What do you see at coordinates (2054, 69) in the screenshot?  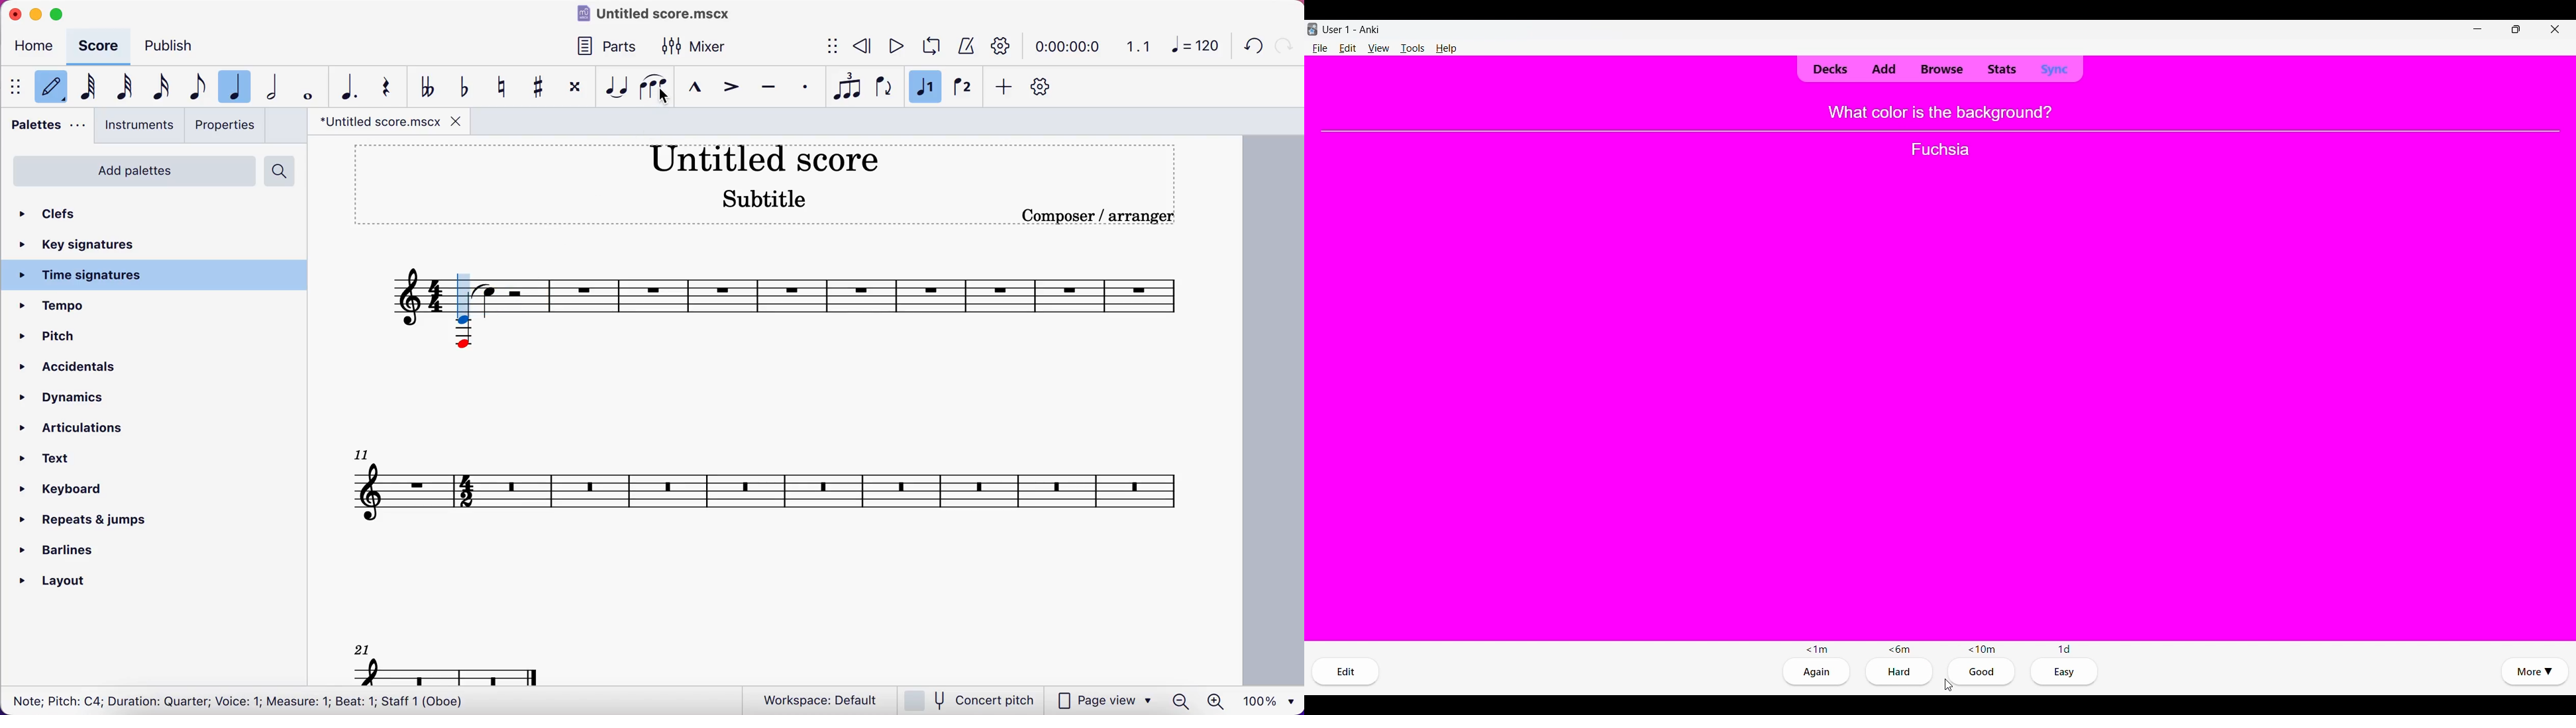 I see `Sync` at bounding box center [2054, 69].